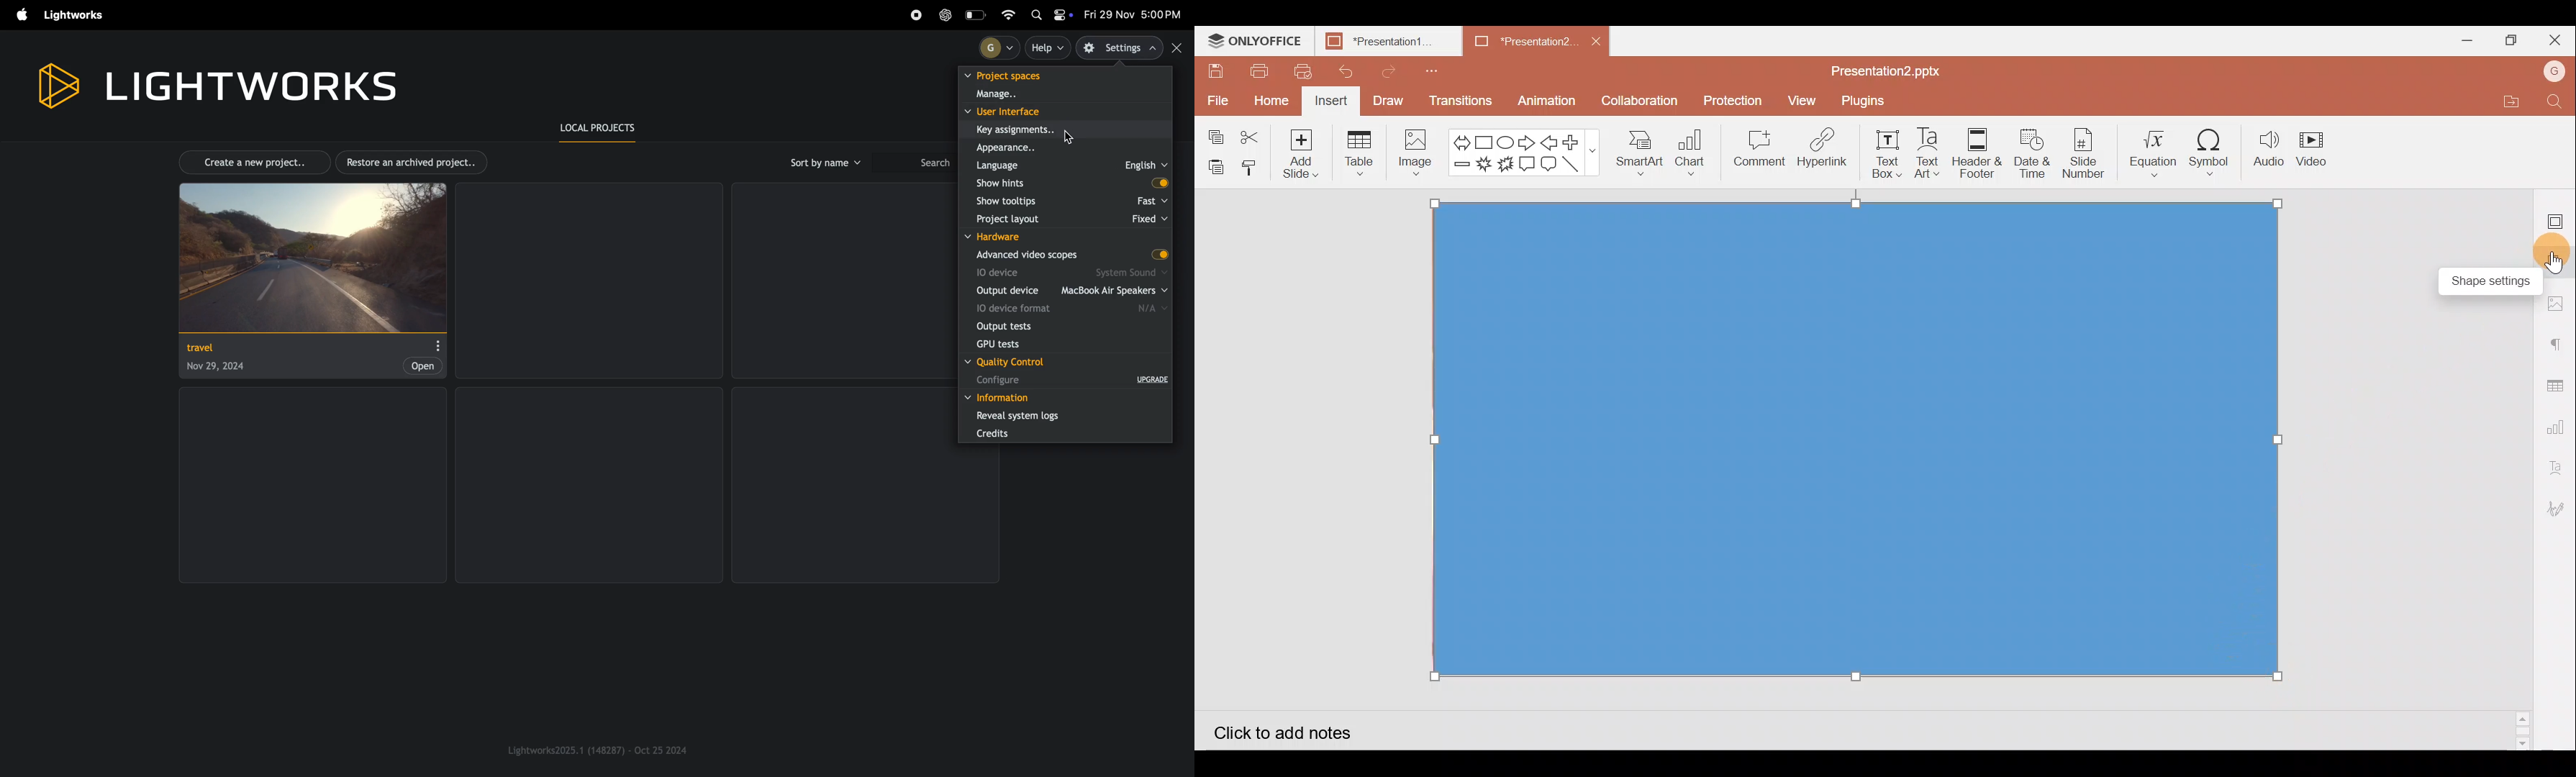 This screenshot has width=2576, height=784. What do you see at coordinates (1293, 728) in the screenshot?
I see `Click to add notes` at bounding box center [1293, 728].